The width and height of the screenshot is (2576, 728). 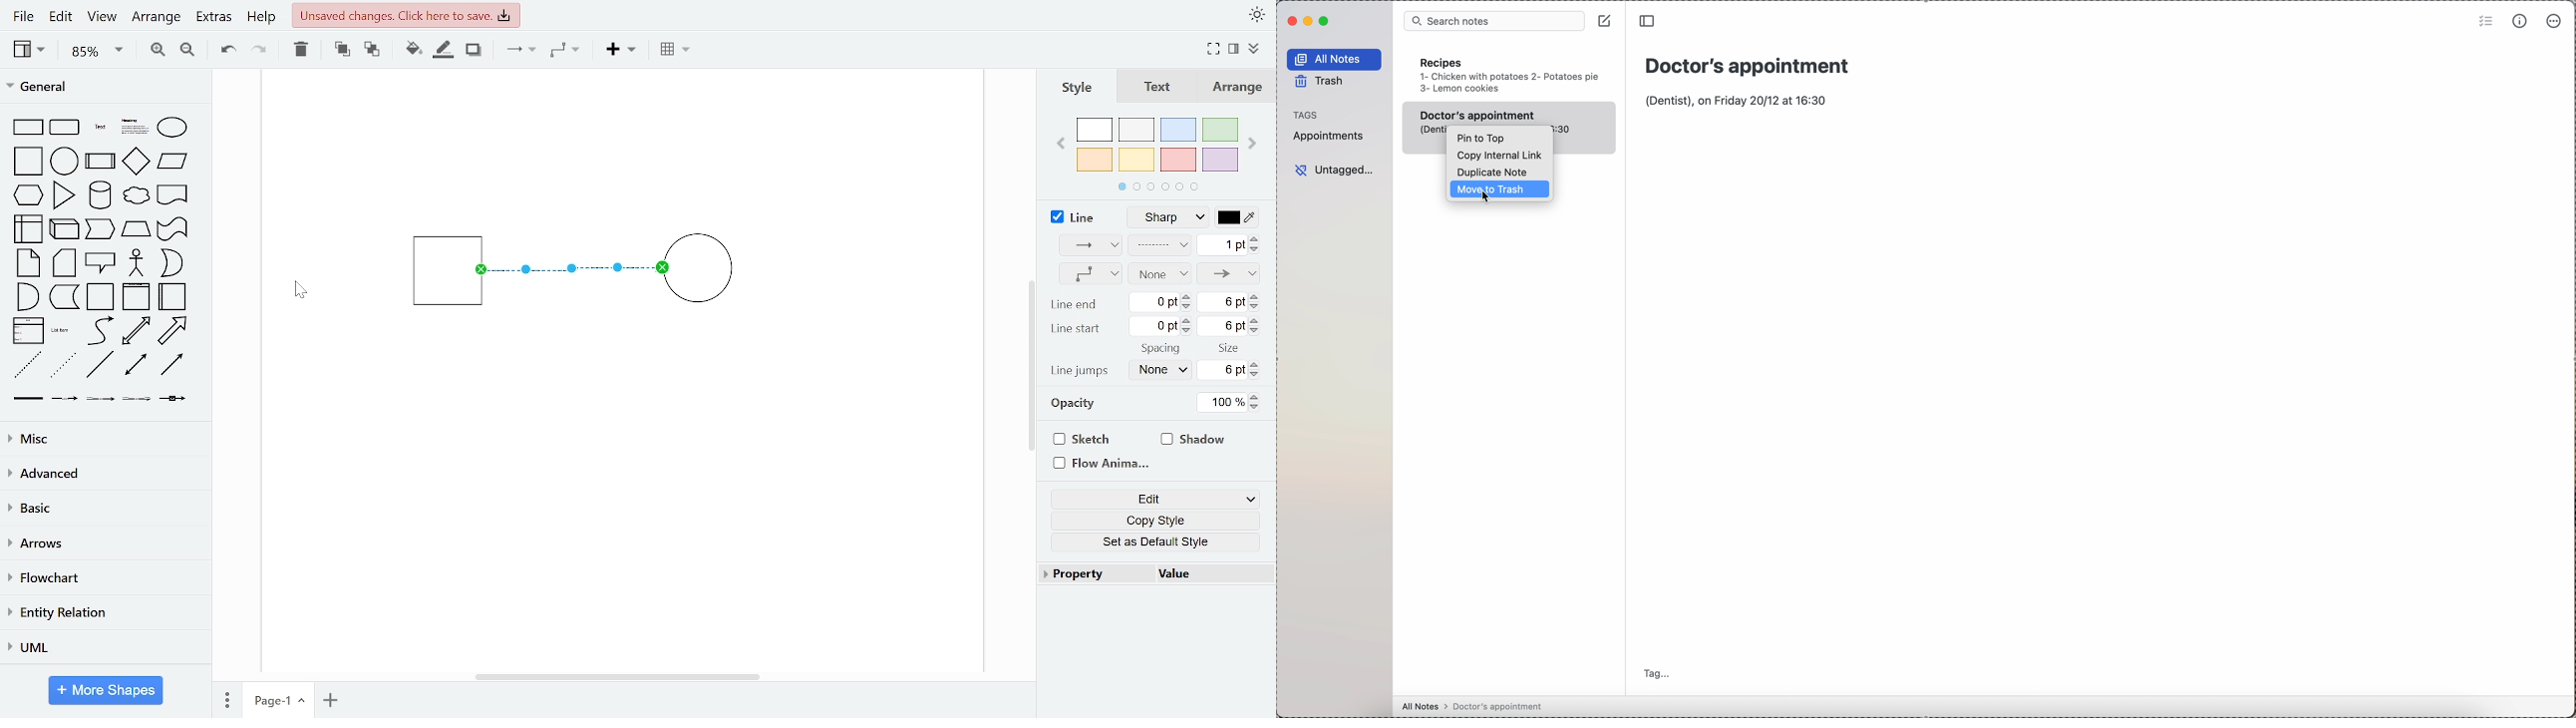 What do you see at coordinates (213, 17) in the screenshot?
I see `extras` at bounding box center [213, 17].